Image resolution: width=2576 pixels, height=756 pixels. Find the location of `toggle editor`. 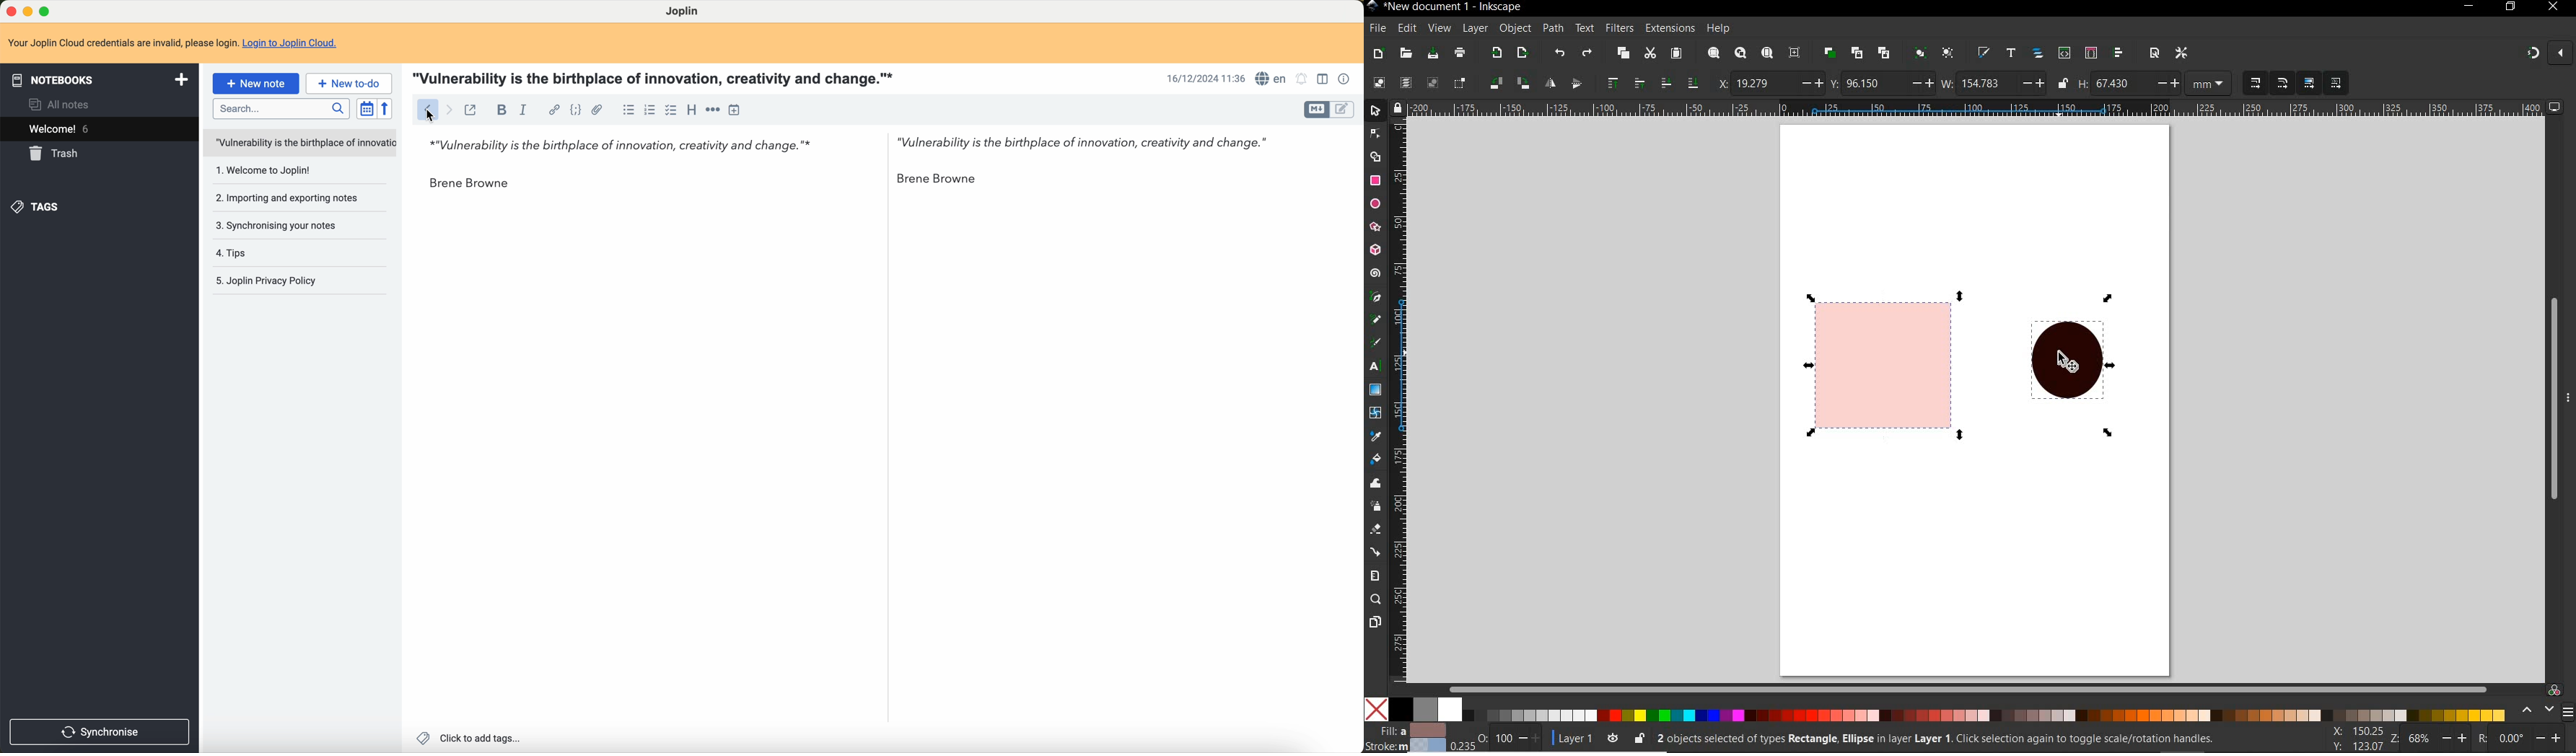

toggle editor is located at coordinates (1316, 110).